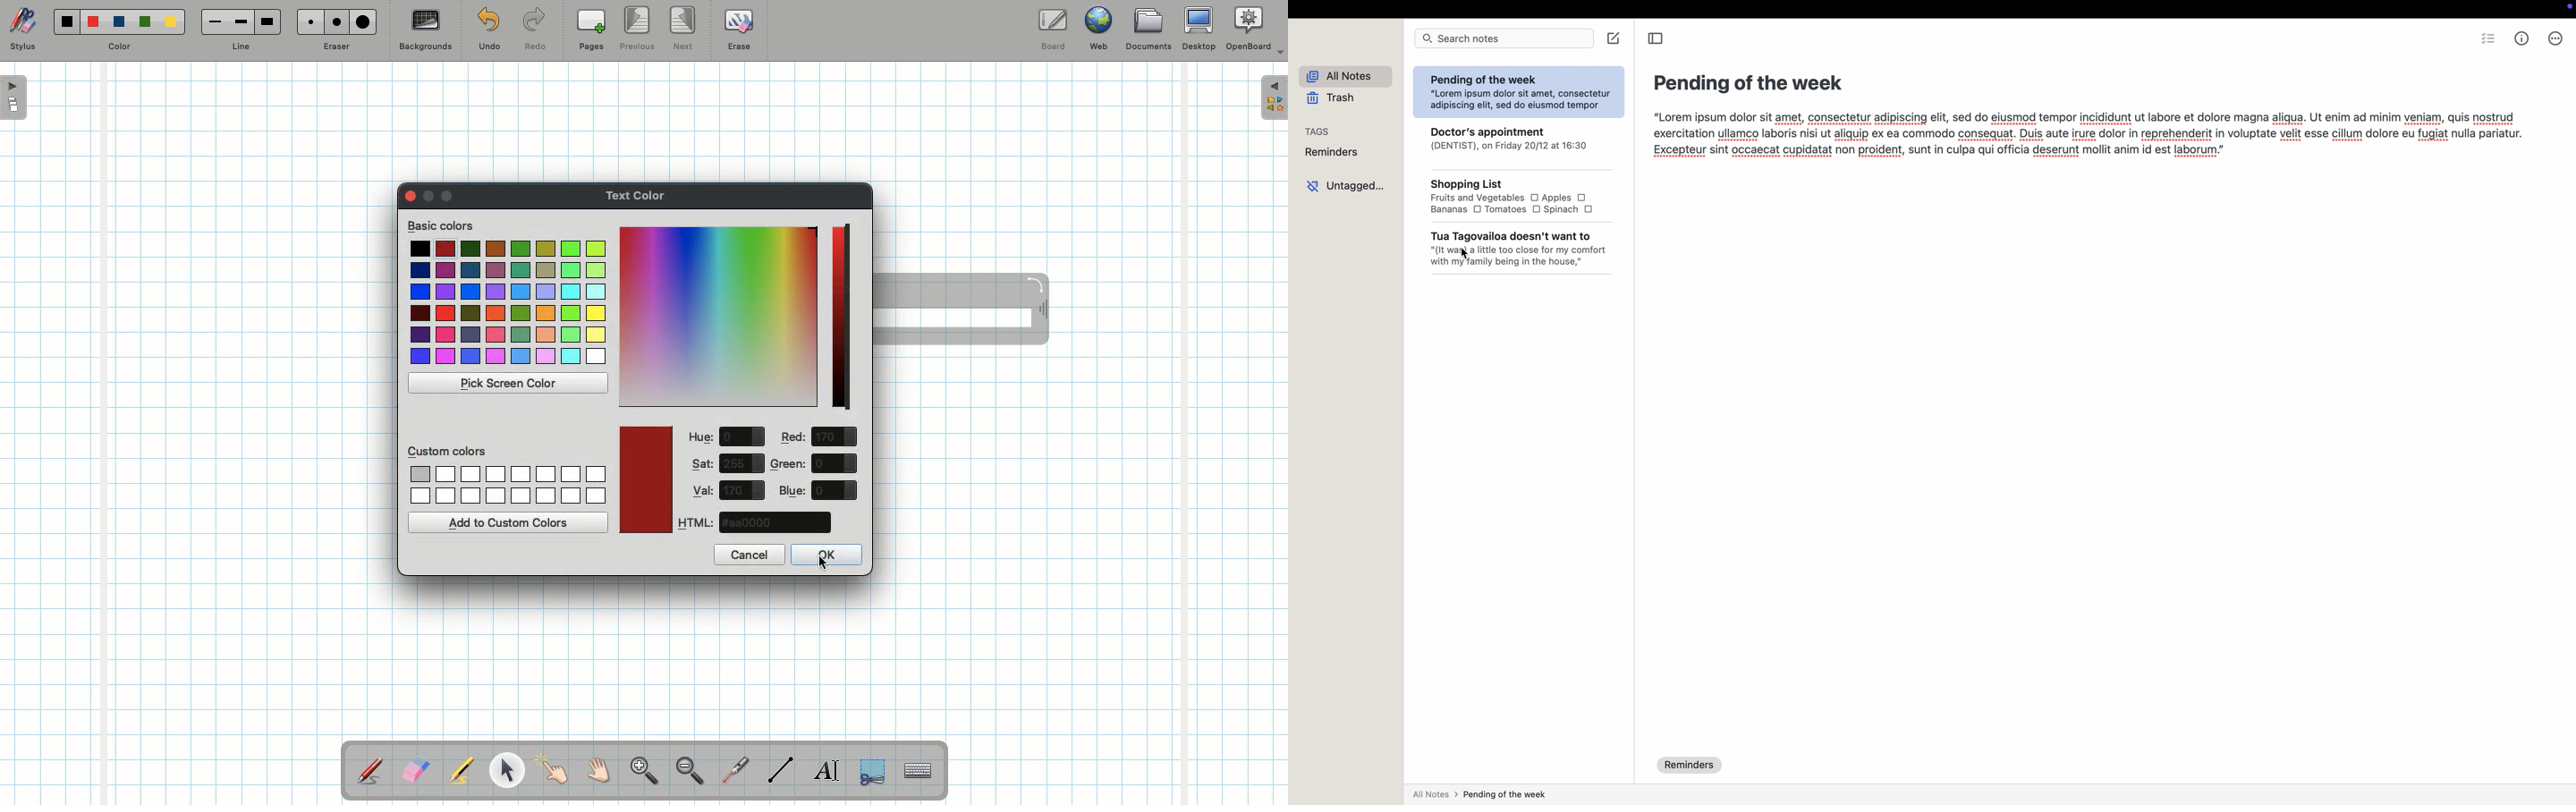  I want to click on Pending of the week, so click(1753, 84).